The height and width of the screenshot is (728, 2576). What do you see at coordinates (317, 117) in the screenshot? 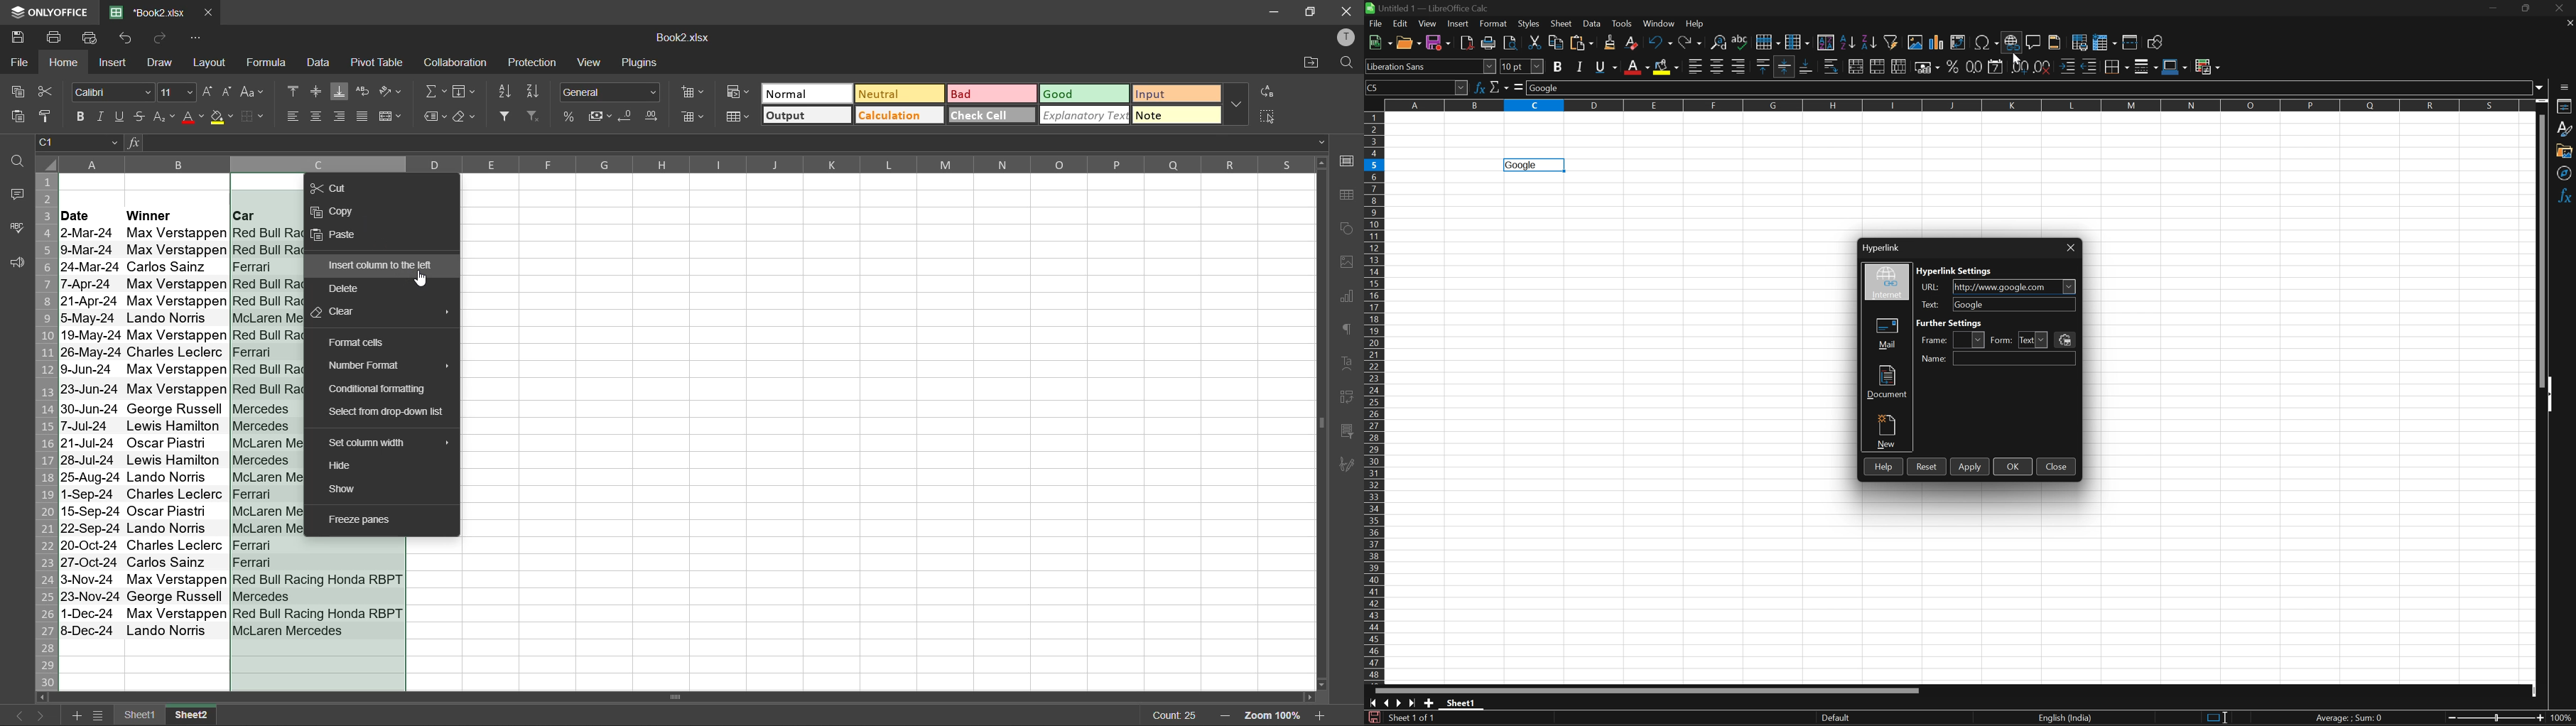
I see `align center` at bounding box center [317, 117].